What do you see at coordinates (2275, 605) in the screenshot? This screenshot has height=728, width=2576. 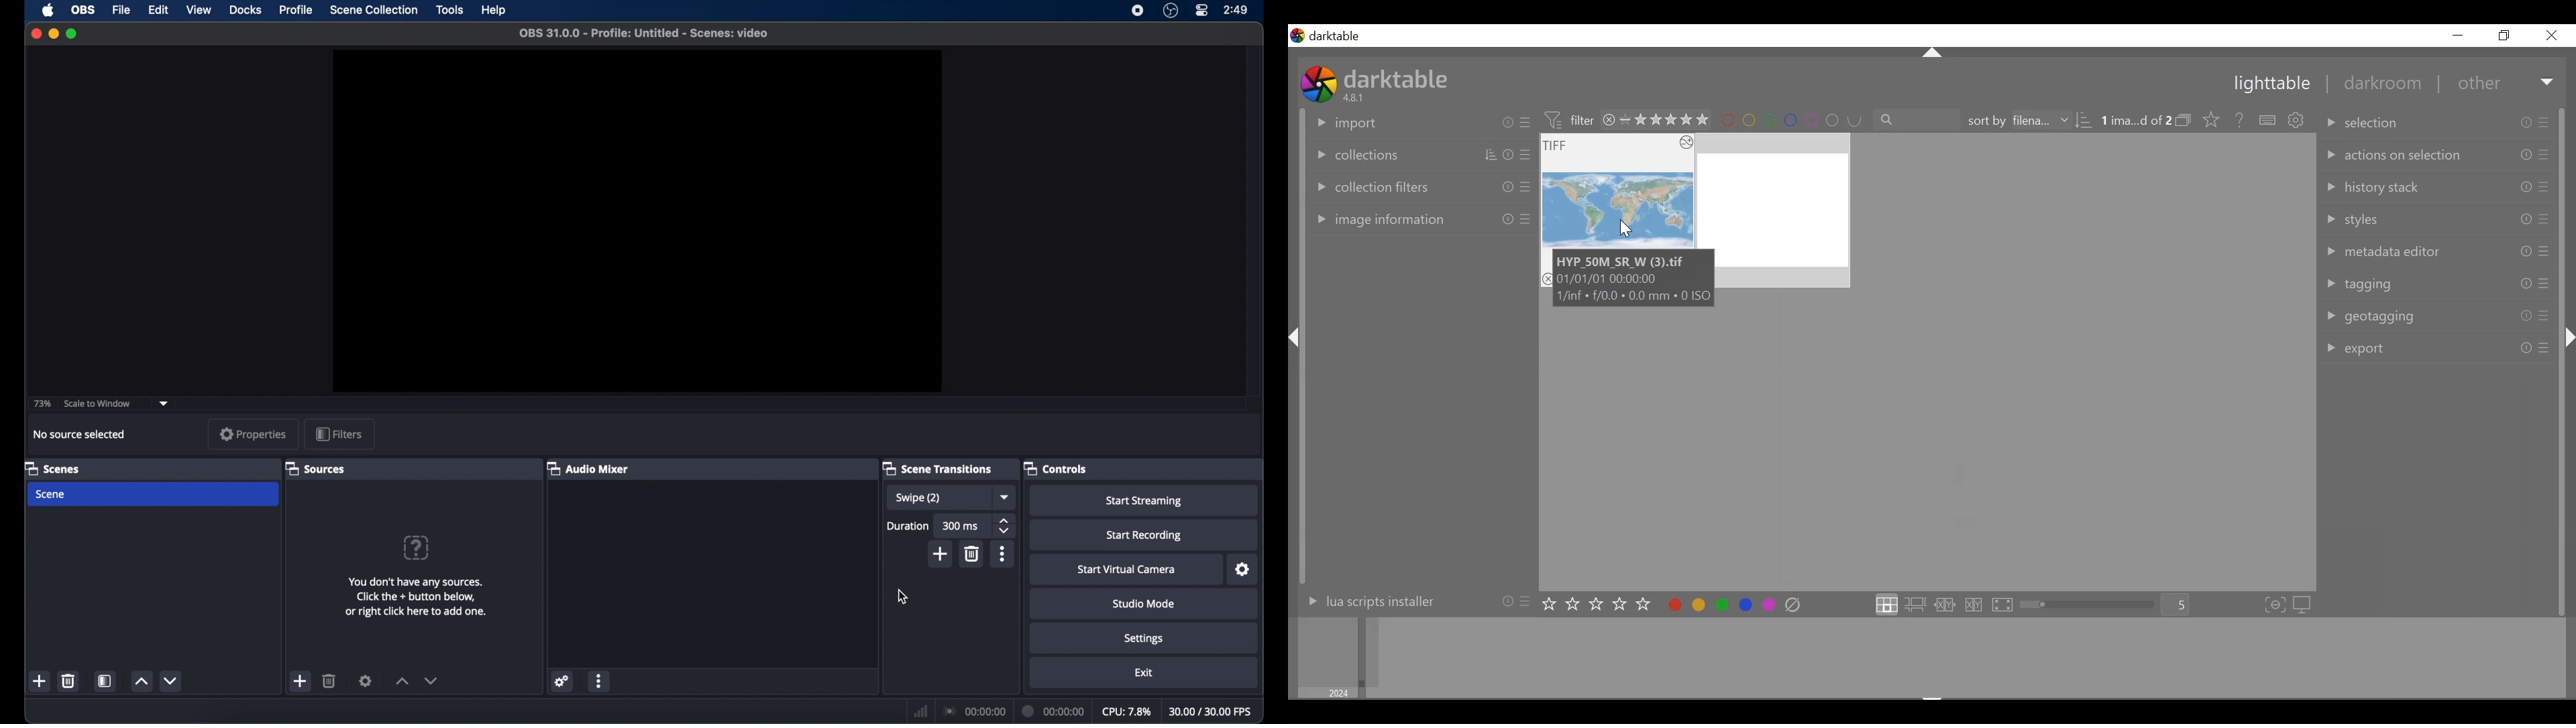 I see `toggle focus-peaking mode` at bounding box center [2275, 605].